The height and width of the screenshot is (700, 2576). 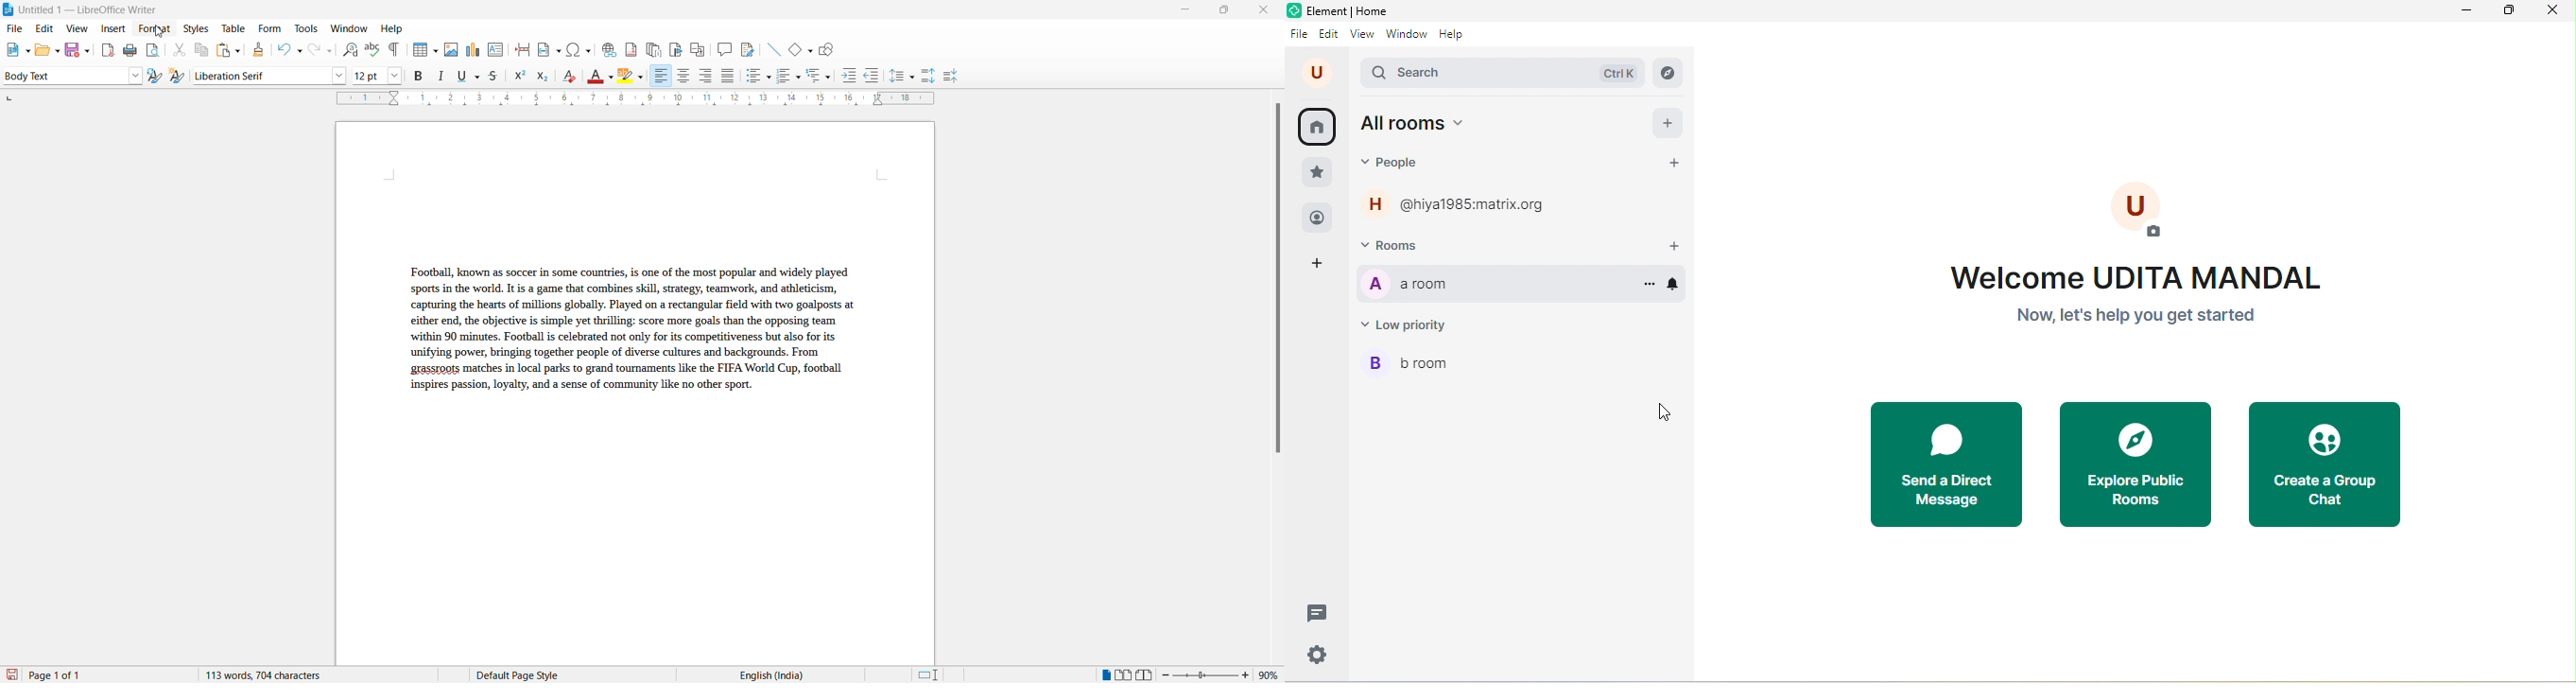 What do you see at coordinates (1321, 613) in the screenshot?
I see `threads` at bounding box center [1321, 613].